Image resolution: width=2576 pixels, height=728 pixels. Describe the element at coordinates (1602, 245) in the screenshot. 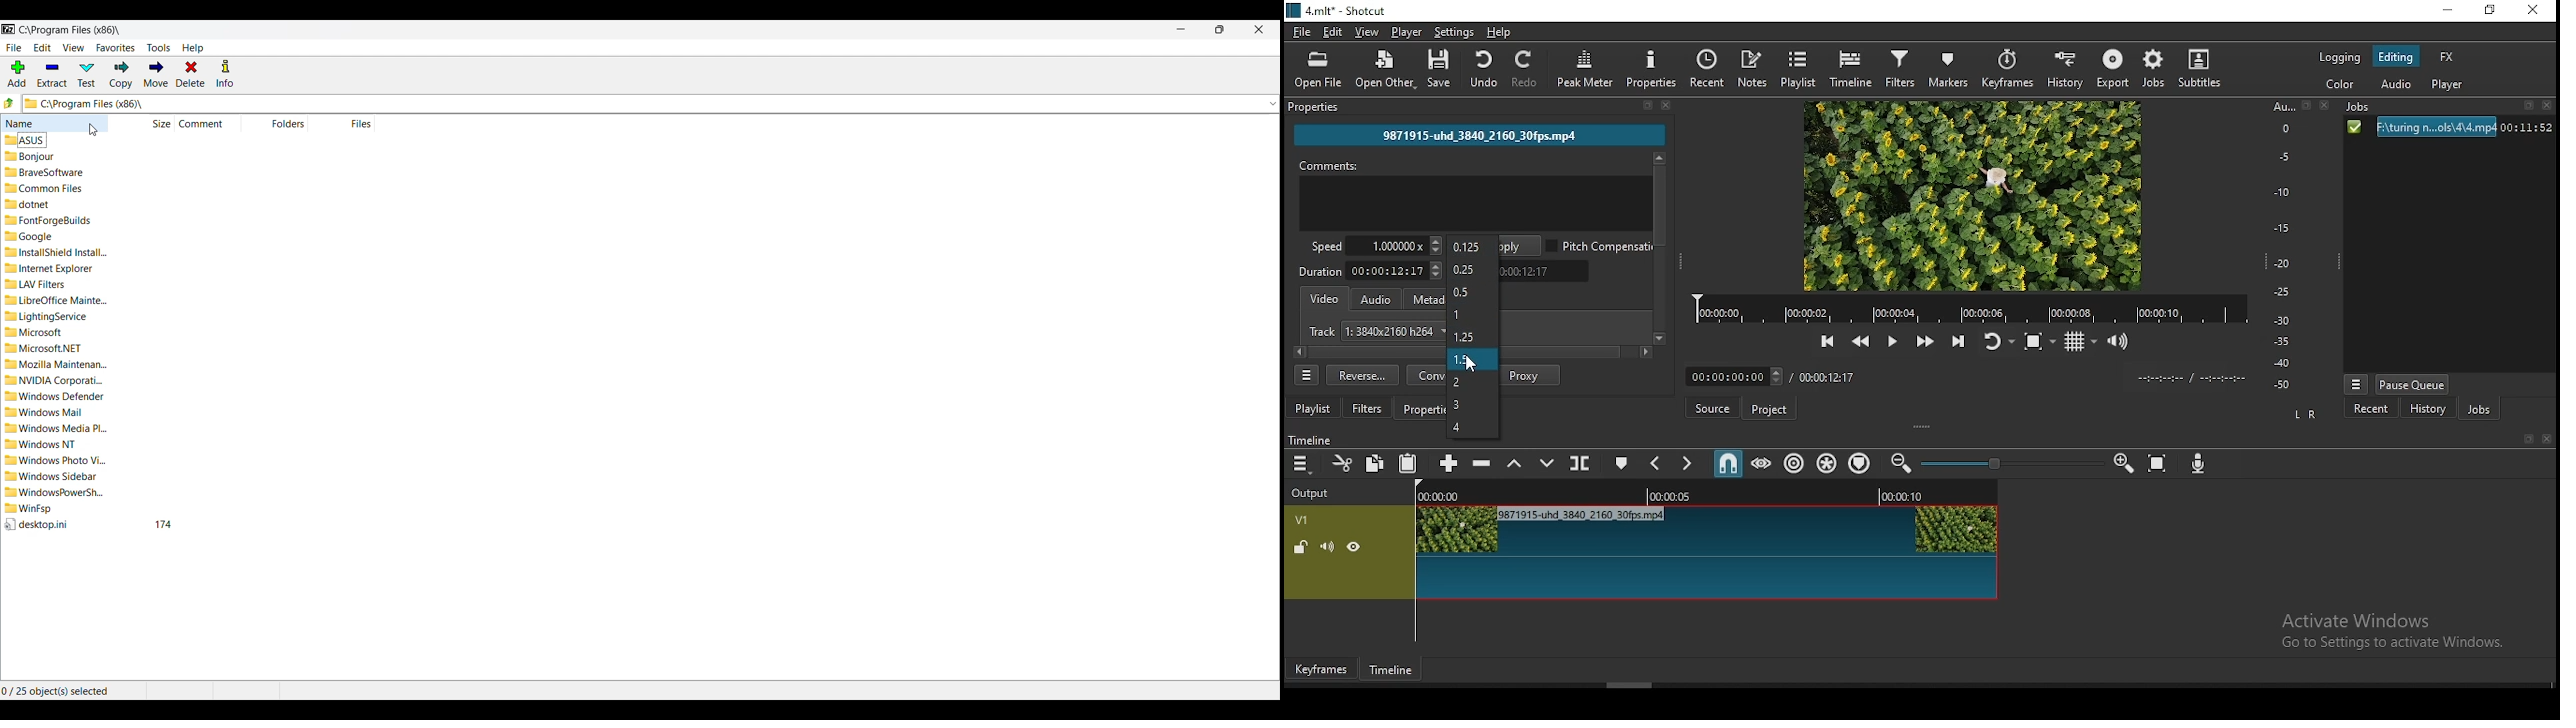

I see `pitch compression` at that location.